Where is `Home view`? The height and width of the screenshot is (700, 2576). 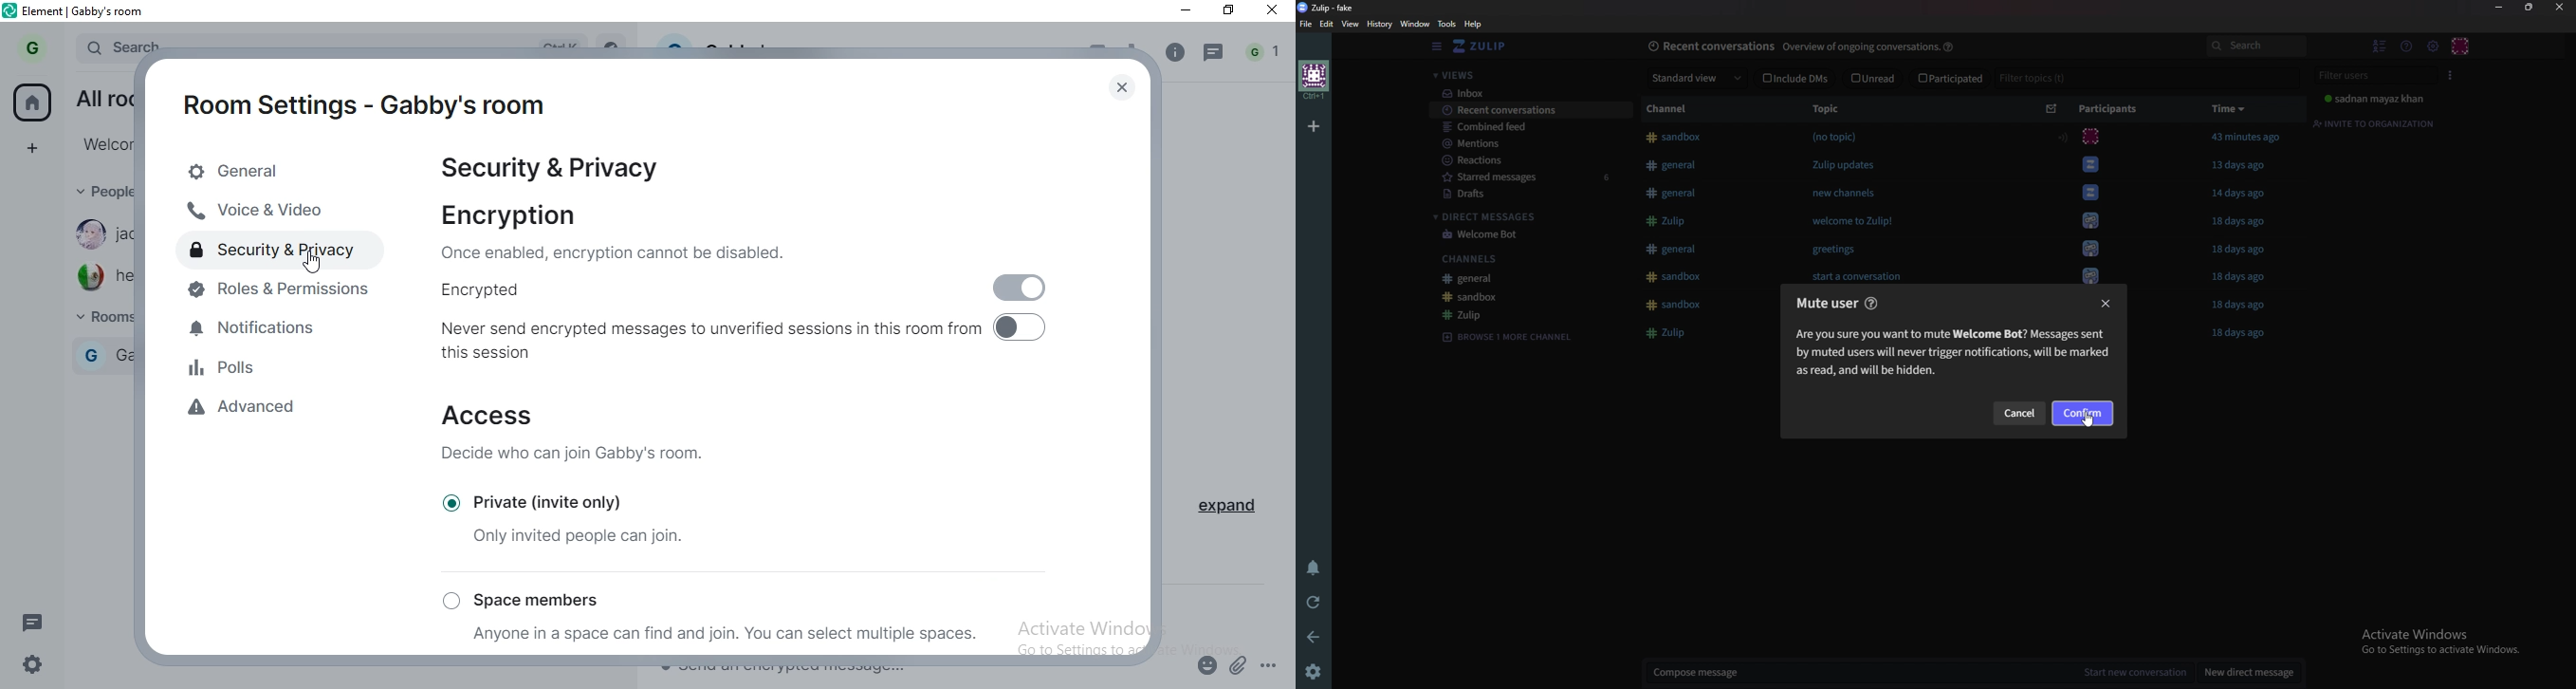
Home view is located at coordinates (1488, 47).